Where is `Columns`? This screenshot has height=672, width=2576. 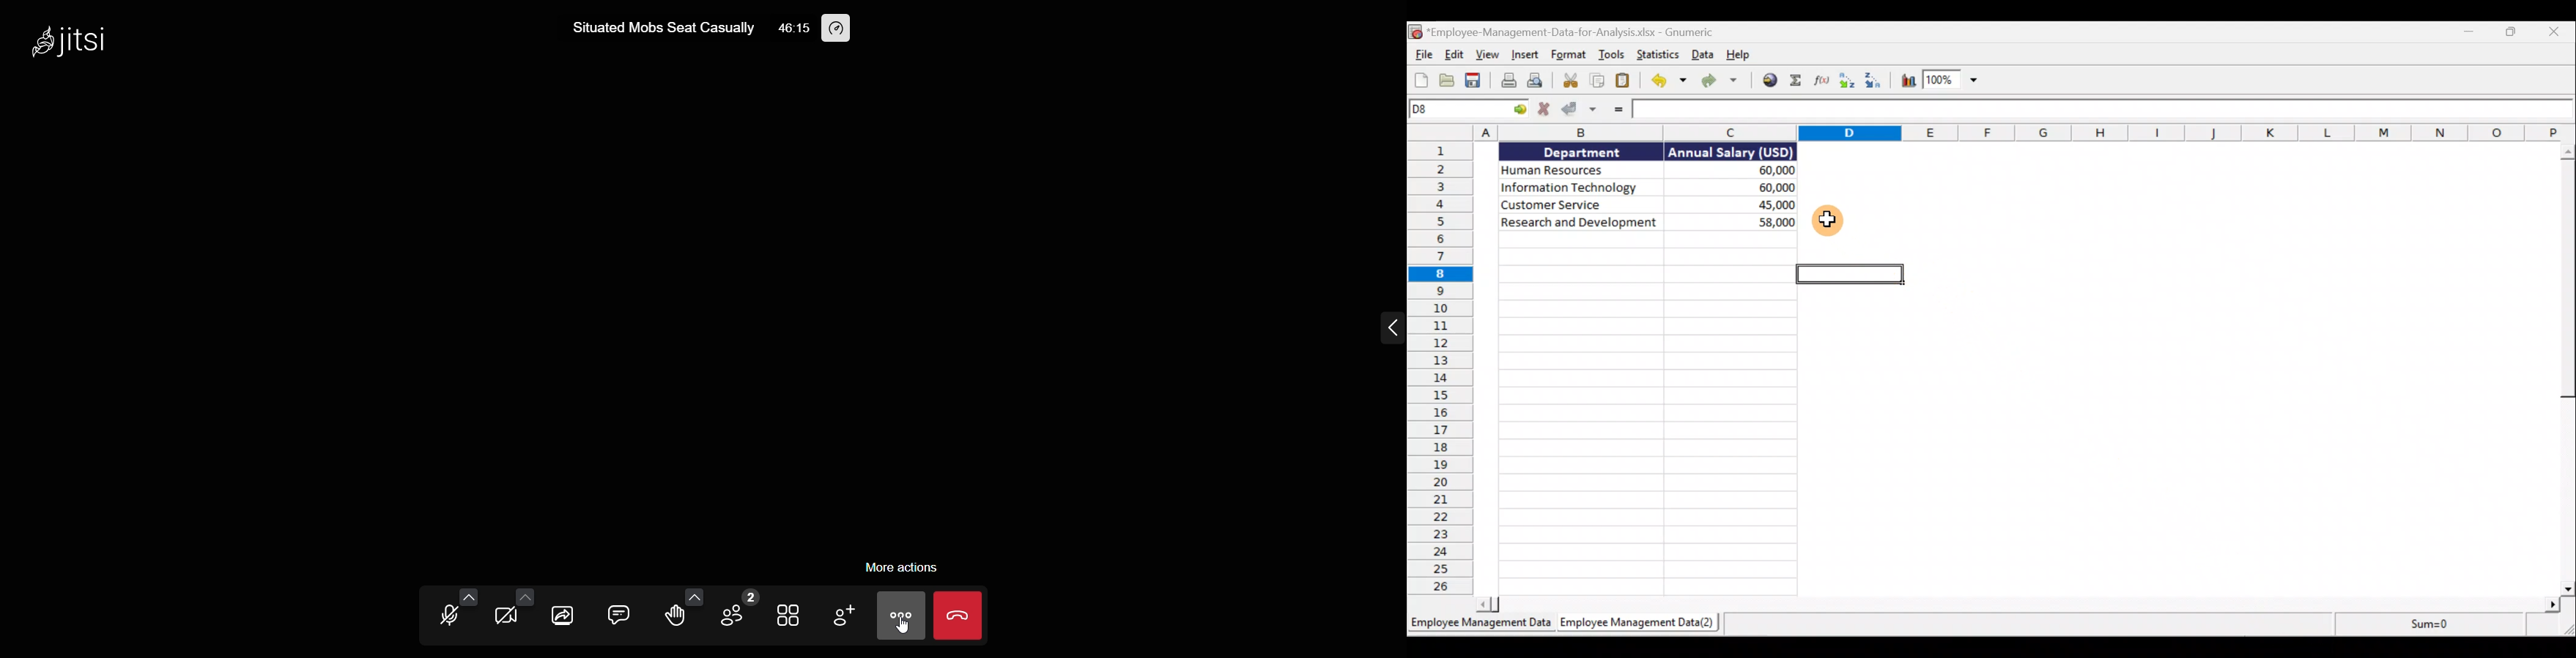
Columns is located at coordinates (1994, 133).